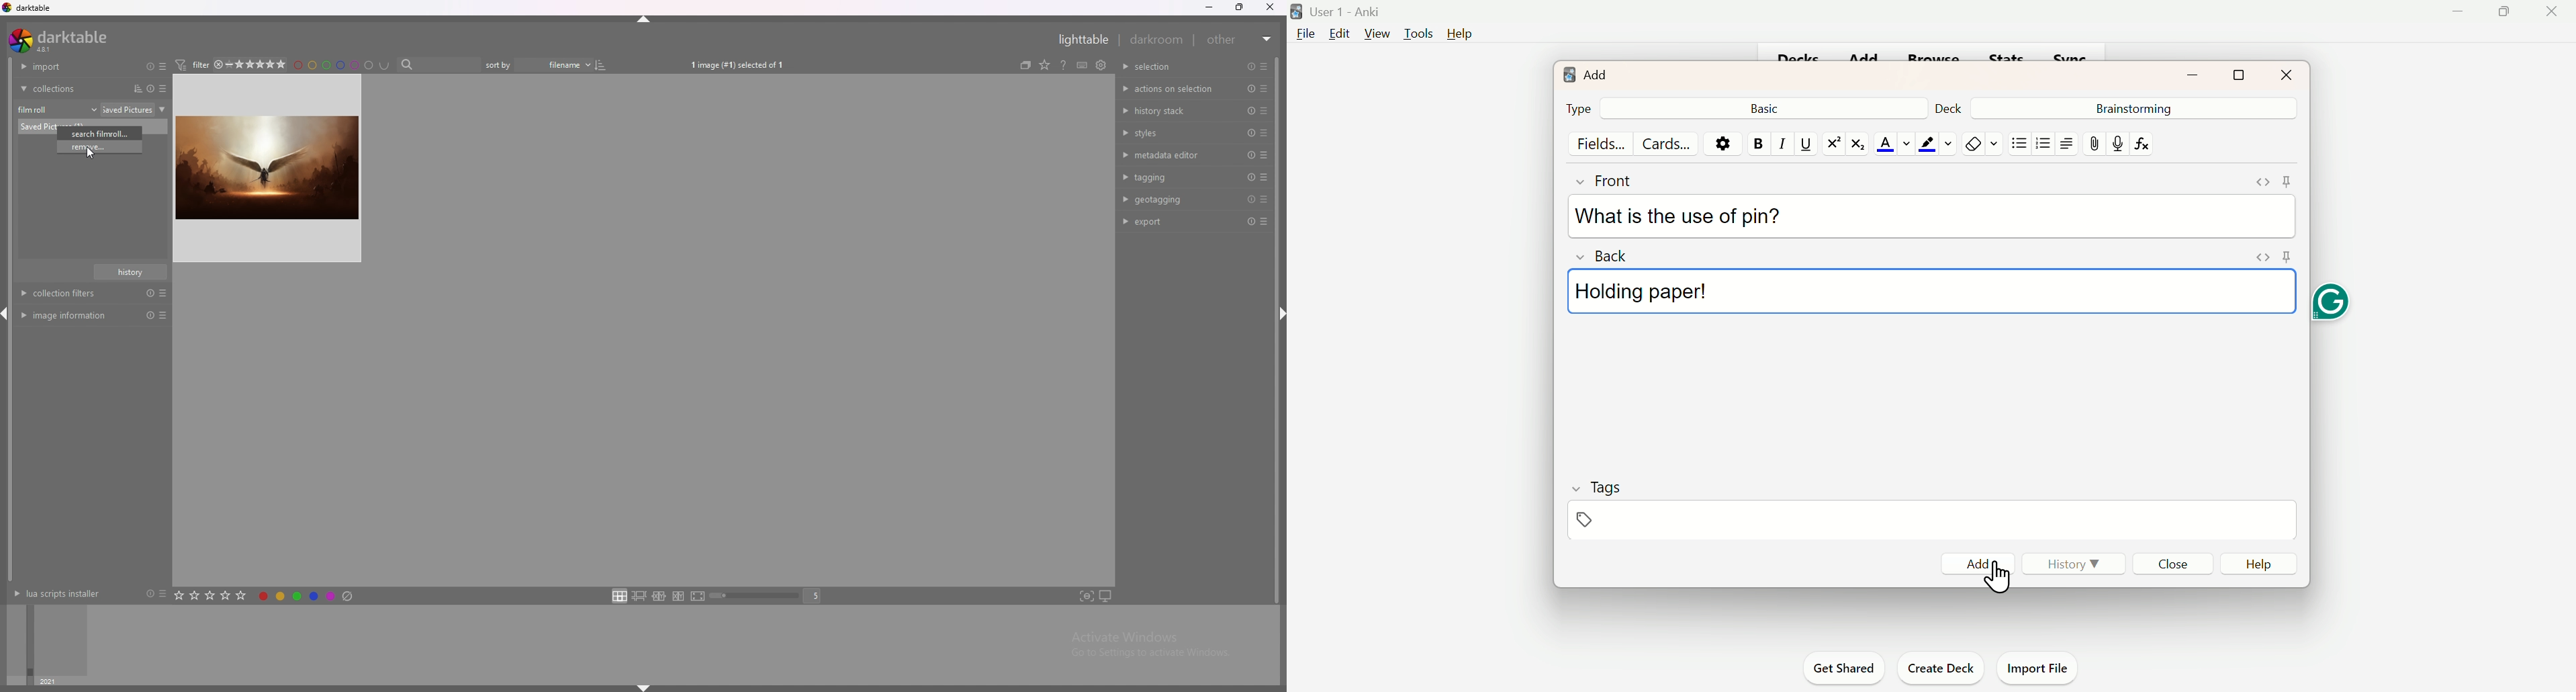 This screenshot has height=700, width=2576. Describe the element at coordinates (643, 21) in the screenshot. I see `hide` at that location.